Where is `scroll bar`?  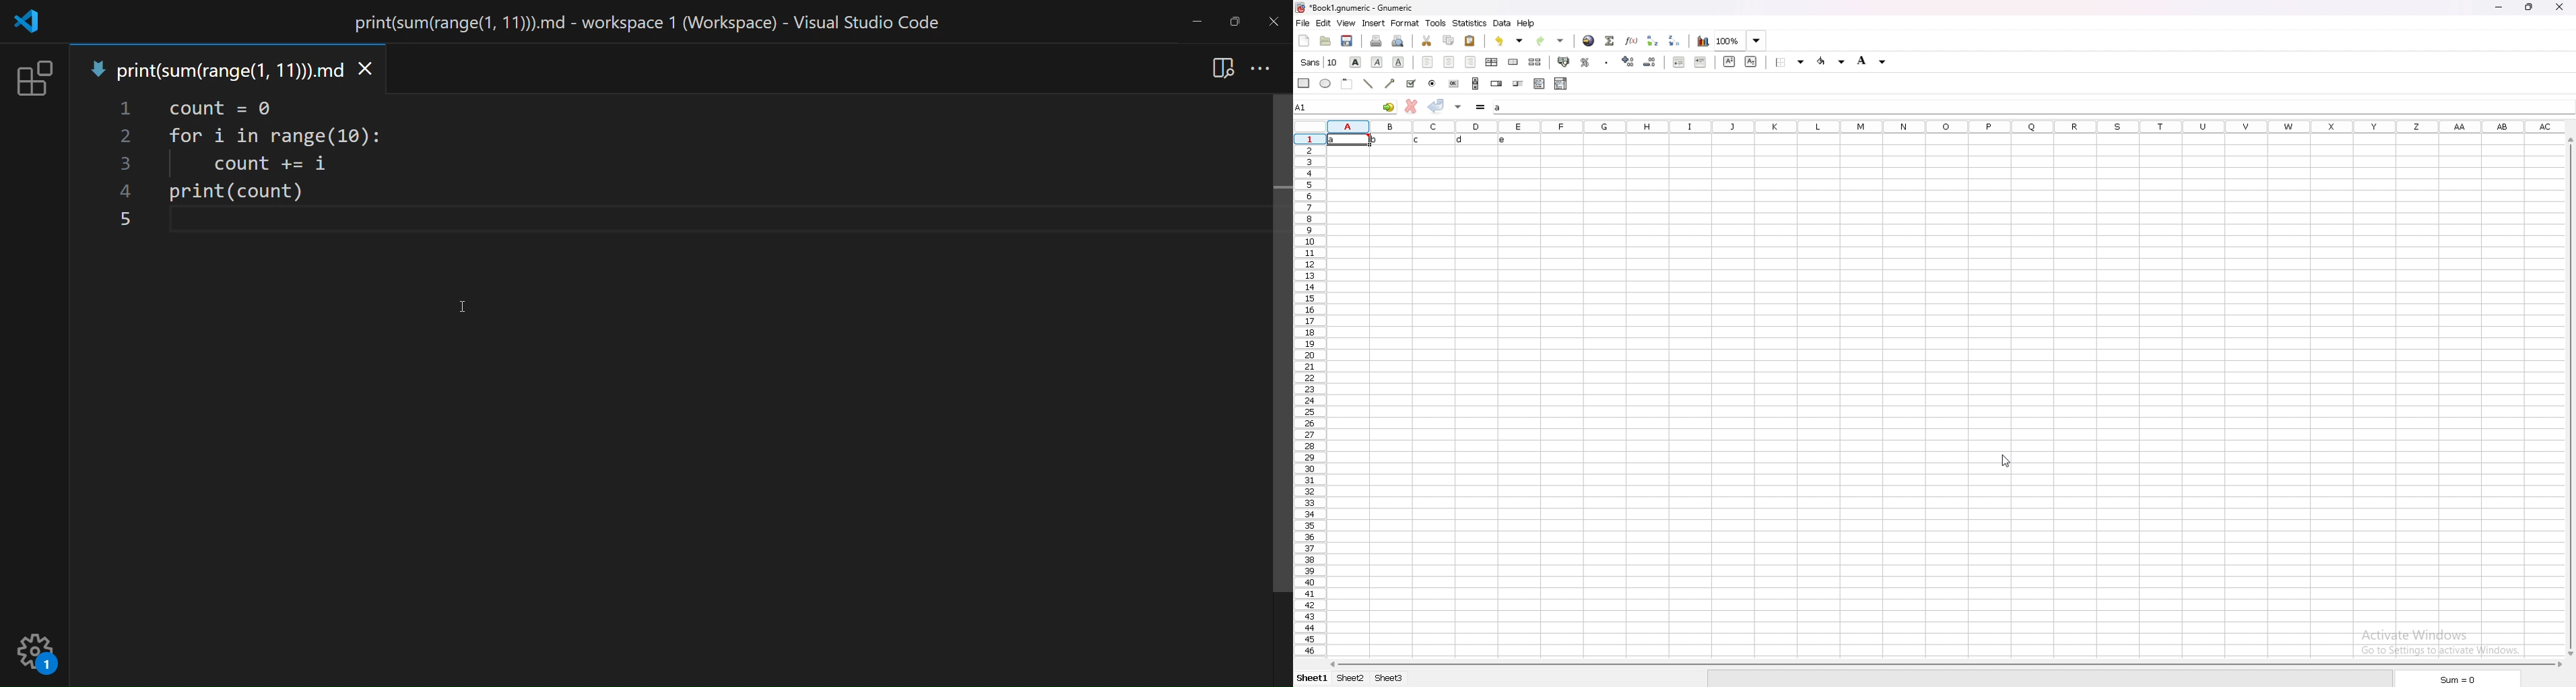
scroll bar is located at coordinates (1276, 348).